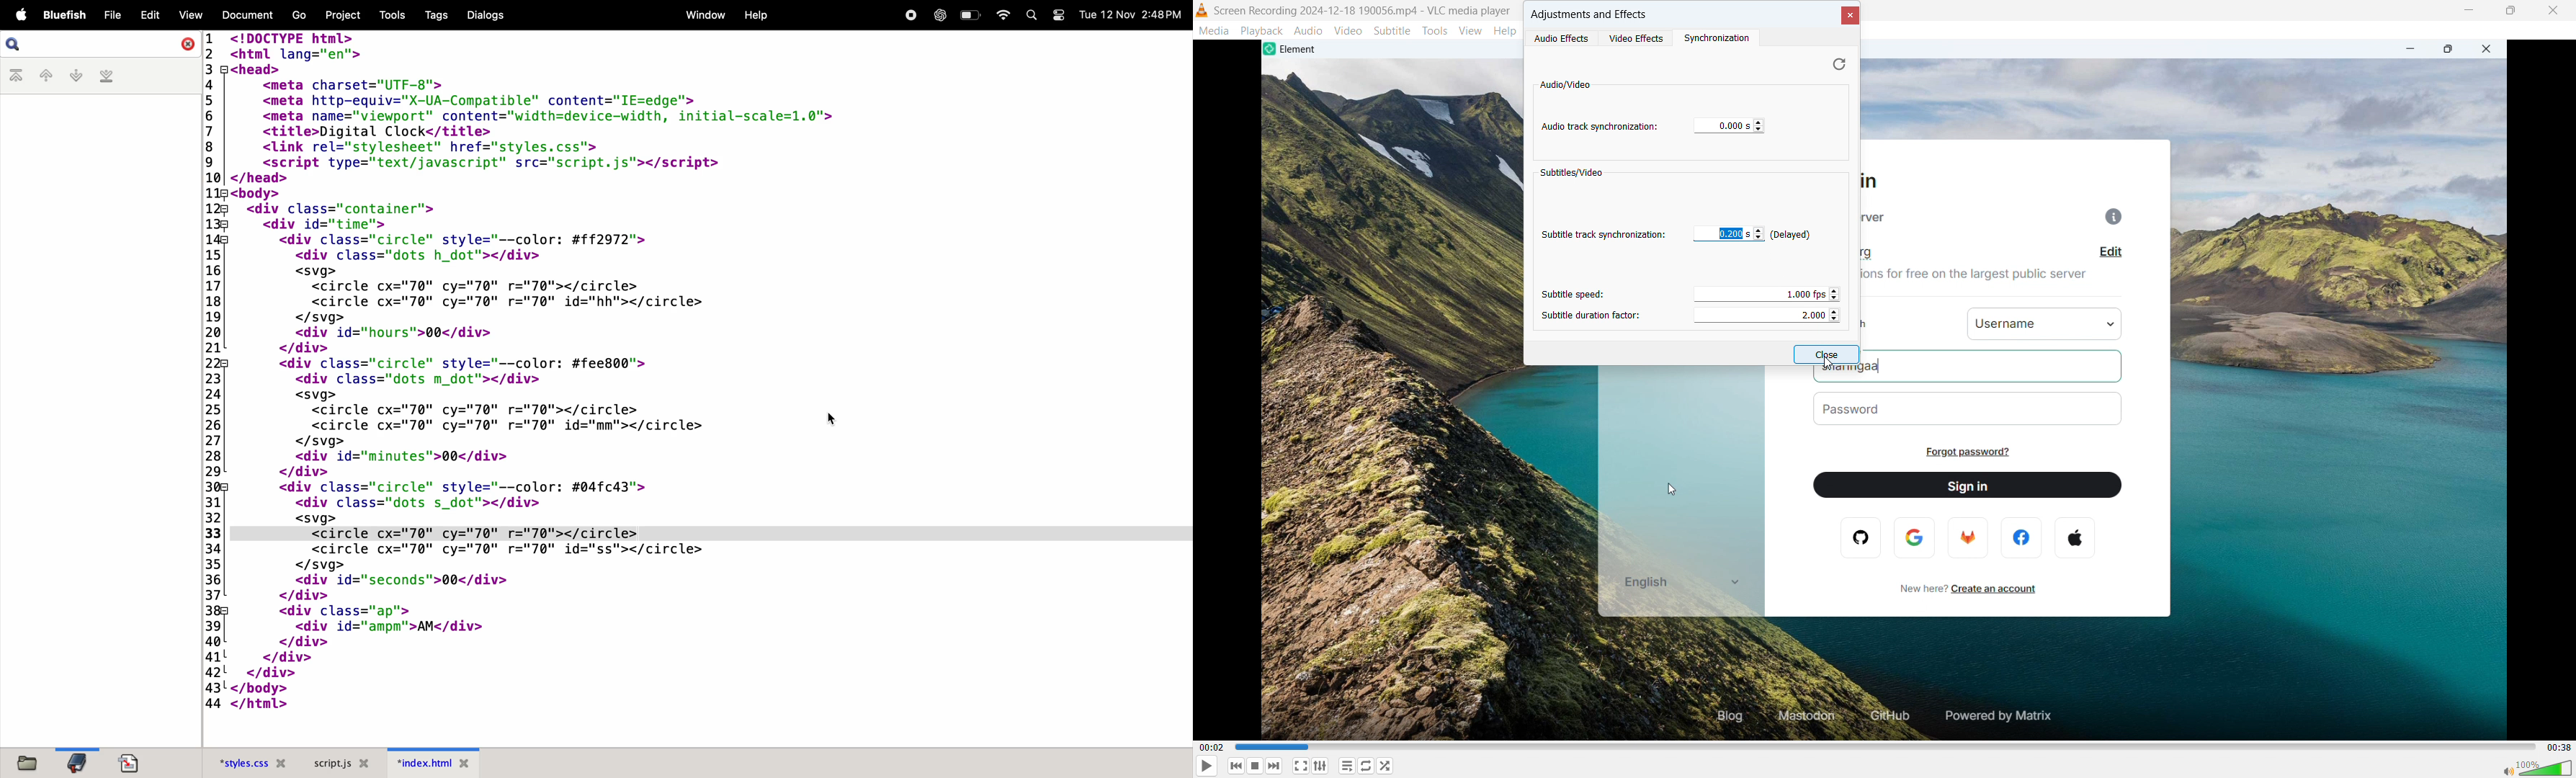 The height and width of the screenshot is (784, 2576). I want to click on homeserver, so click(1882, 218).